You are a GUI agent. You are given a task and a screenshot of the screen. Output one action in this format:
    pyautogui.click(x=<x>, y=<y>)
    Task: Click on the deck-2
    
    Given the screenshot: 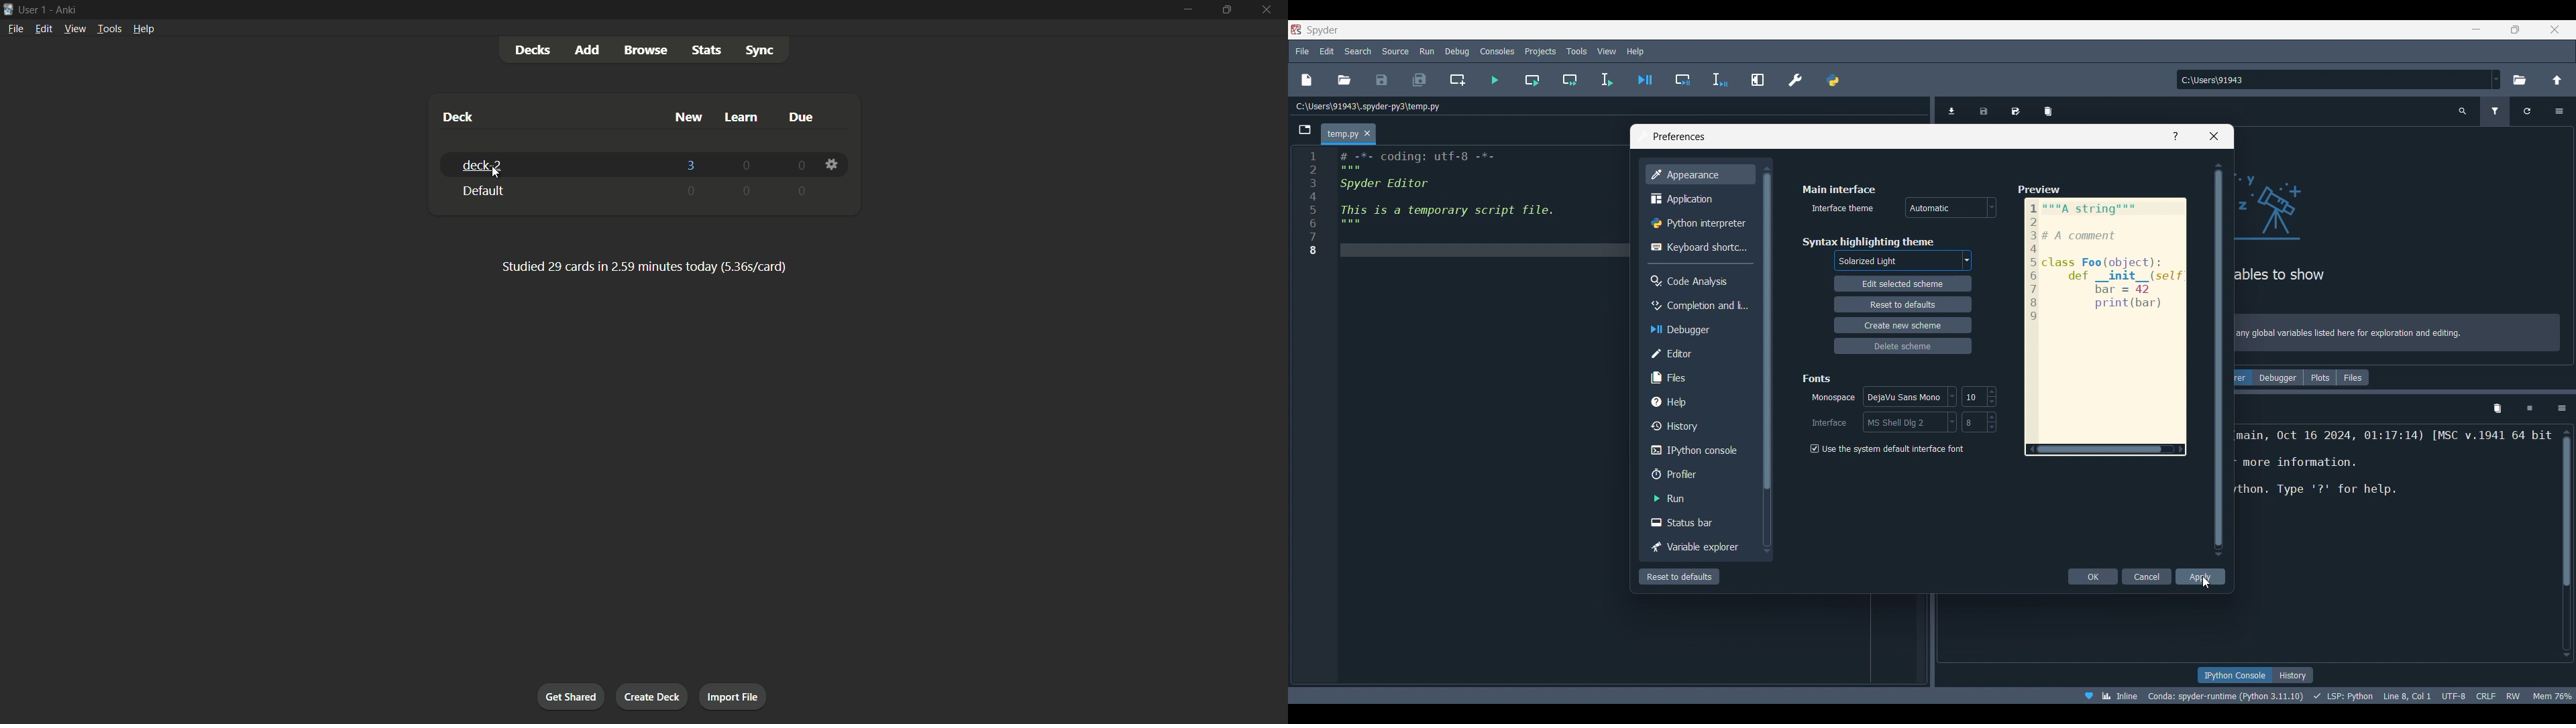 What is the action you would take?
    pyautogui.click(x=482, y=166)
    